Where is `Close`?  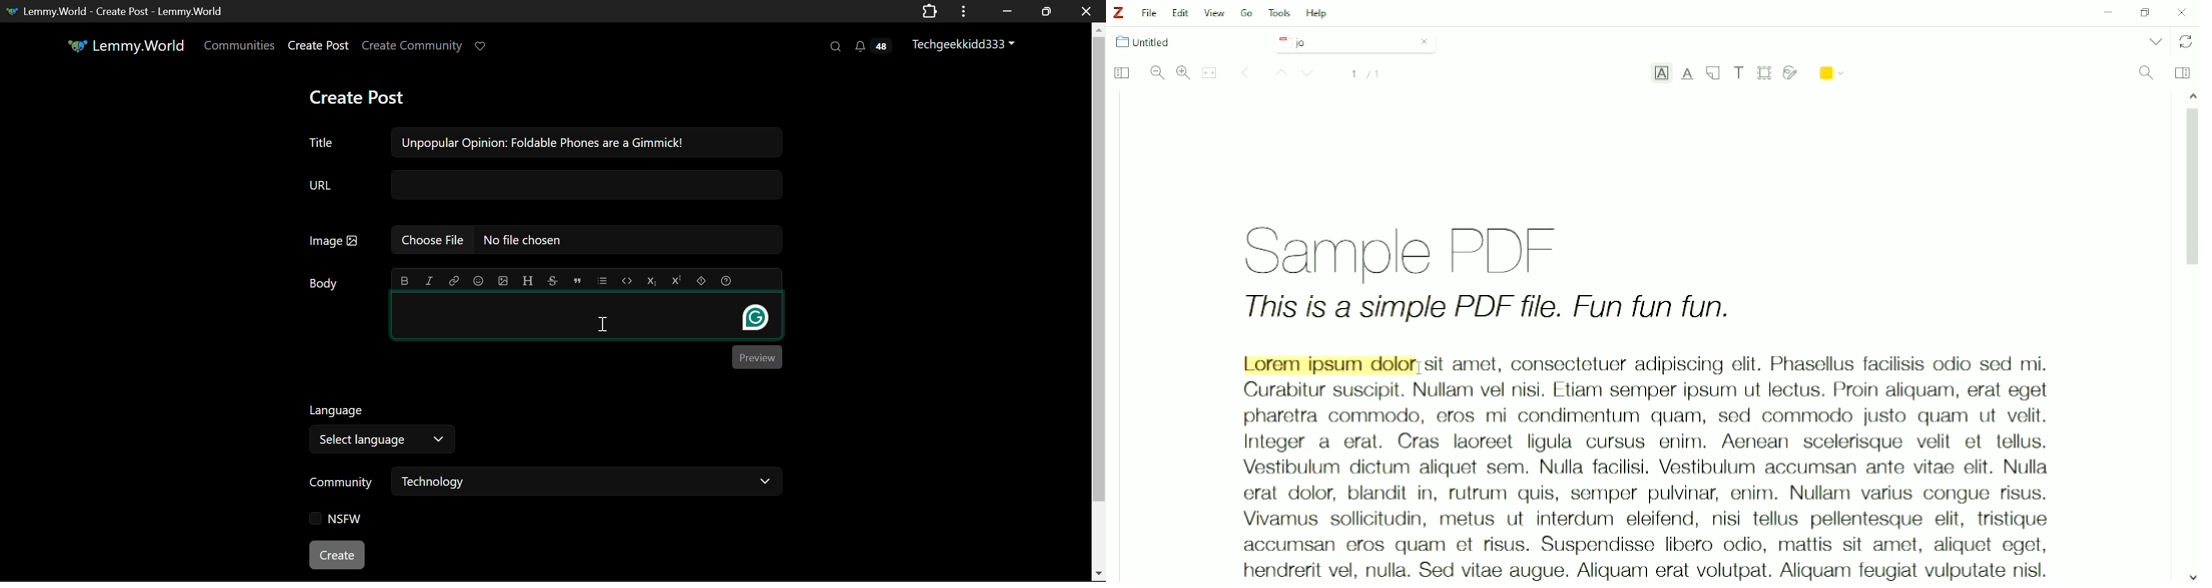 Close is located at coordinates (1424, 41).